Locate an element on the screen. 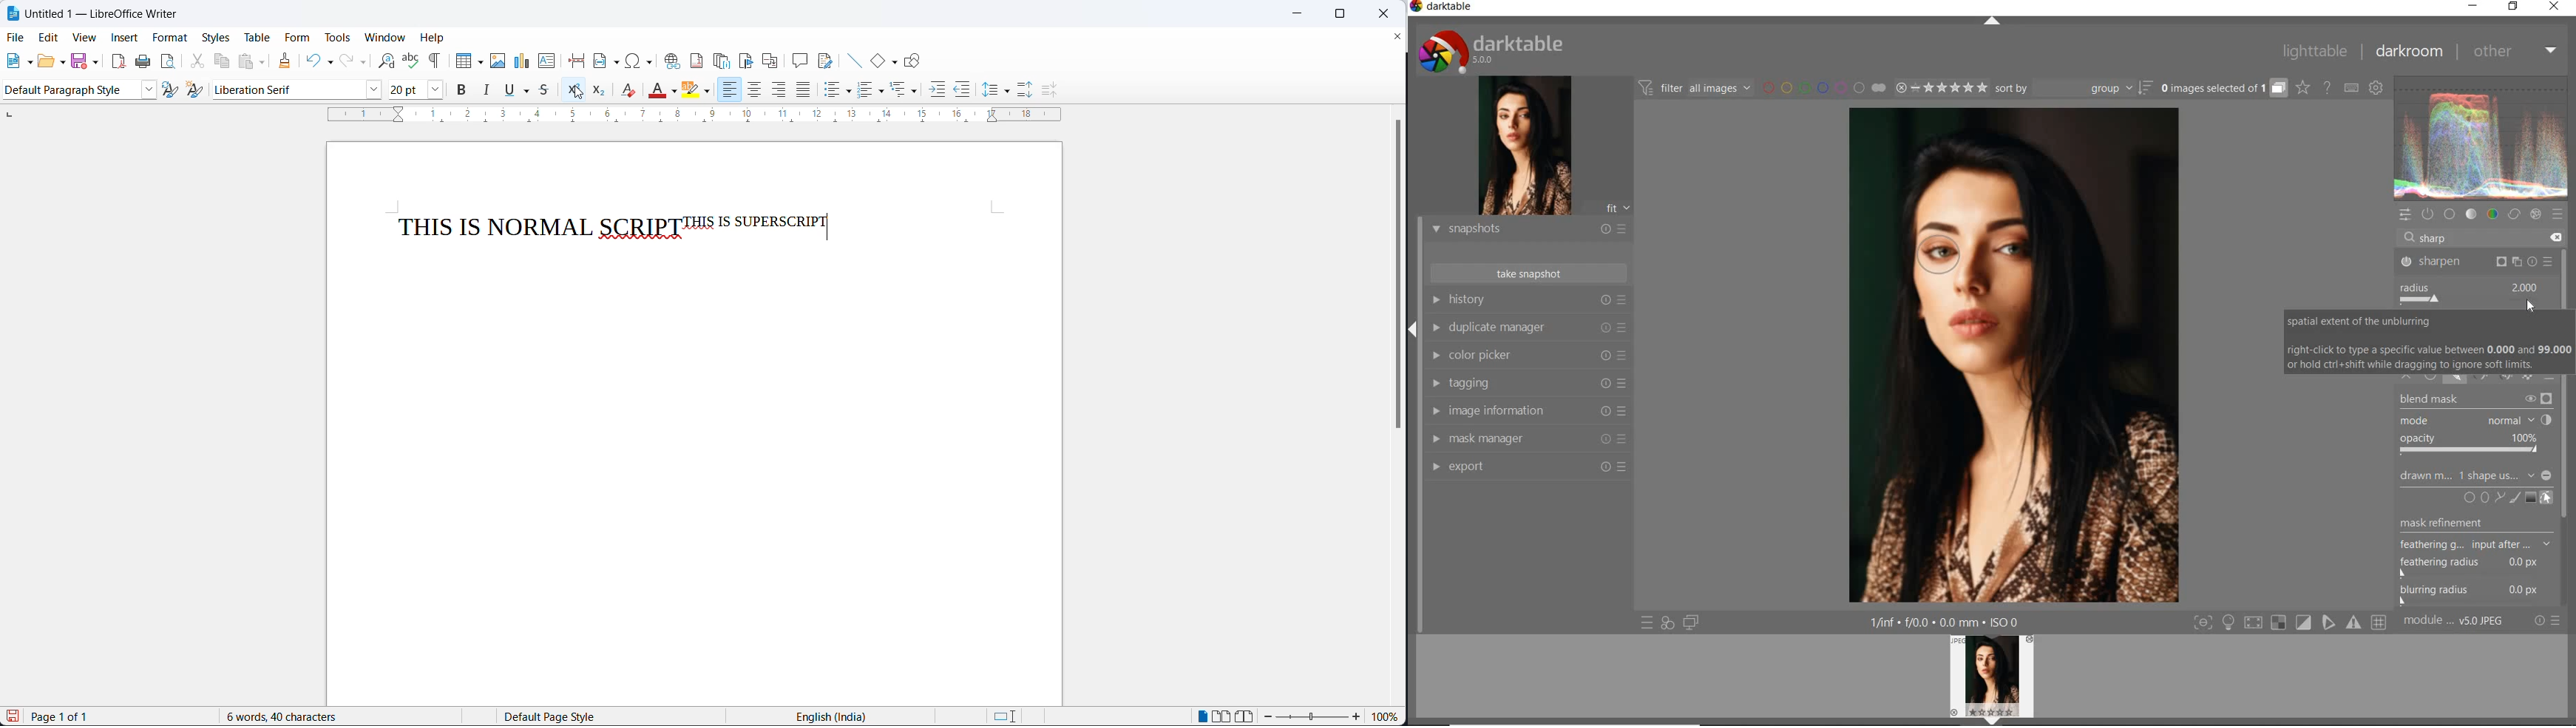  Minimize is located at coordinates (2548, 476).